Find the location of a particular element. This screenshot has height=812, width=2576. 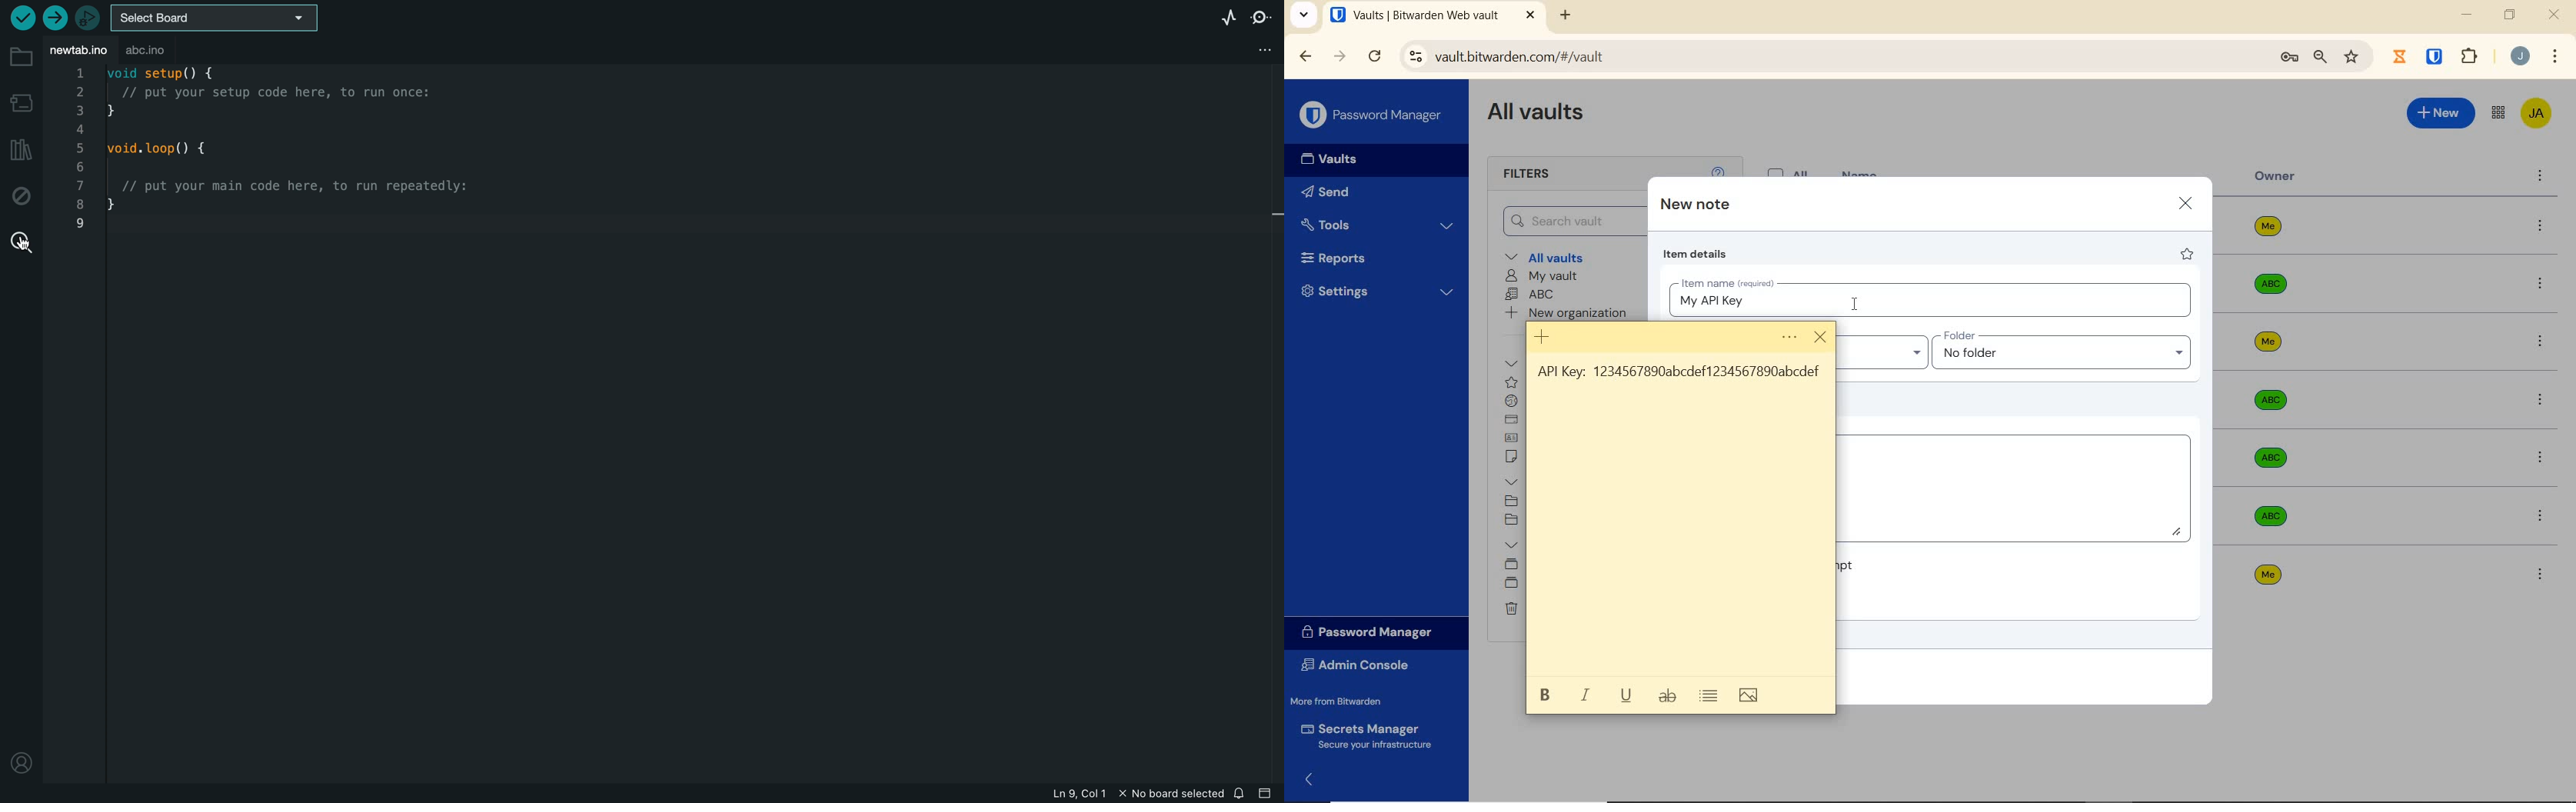

Secrets Manager is located at coordinates (1370, 734).